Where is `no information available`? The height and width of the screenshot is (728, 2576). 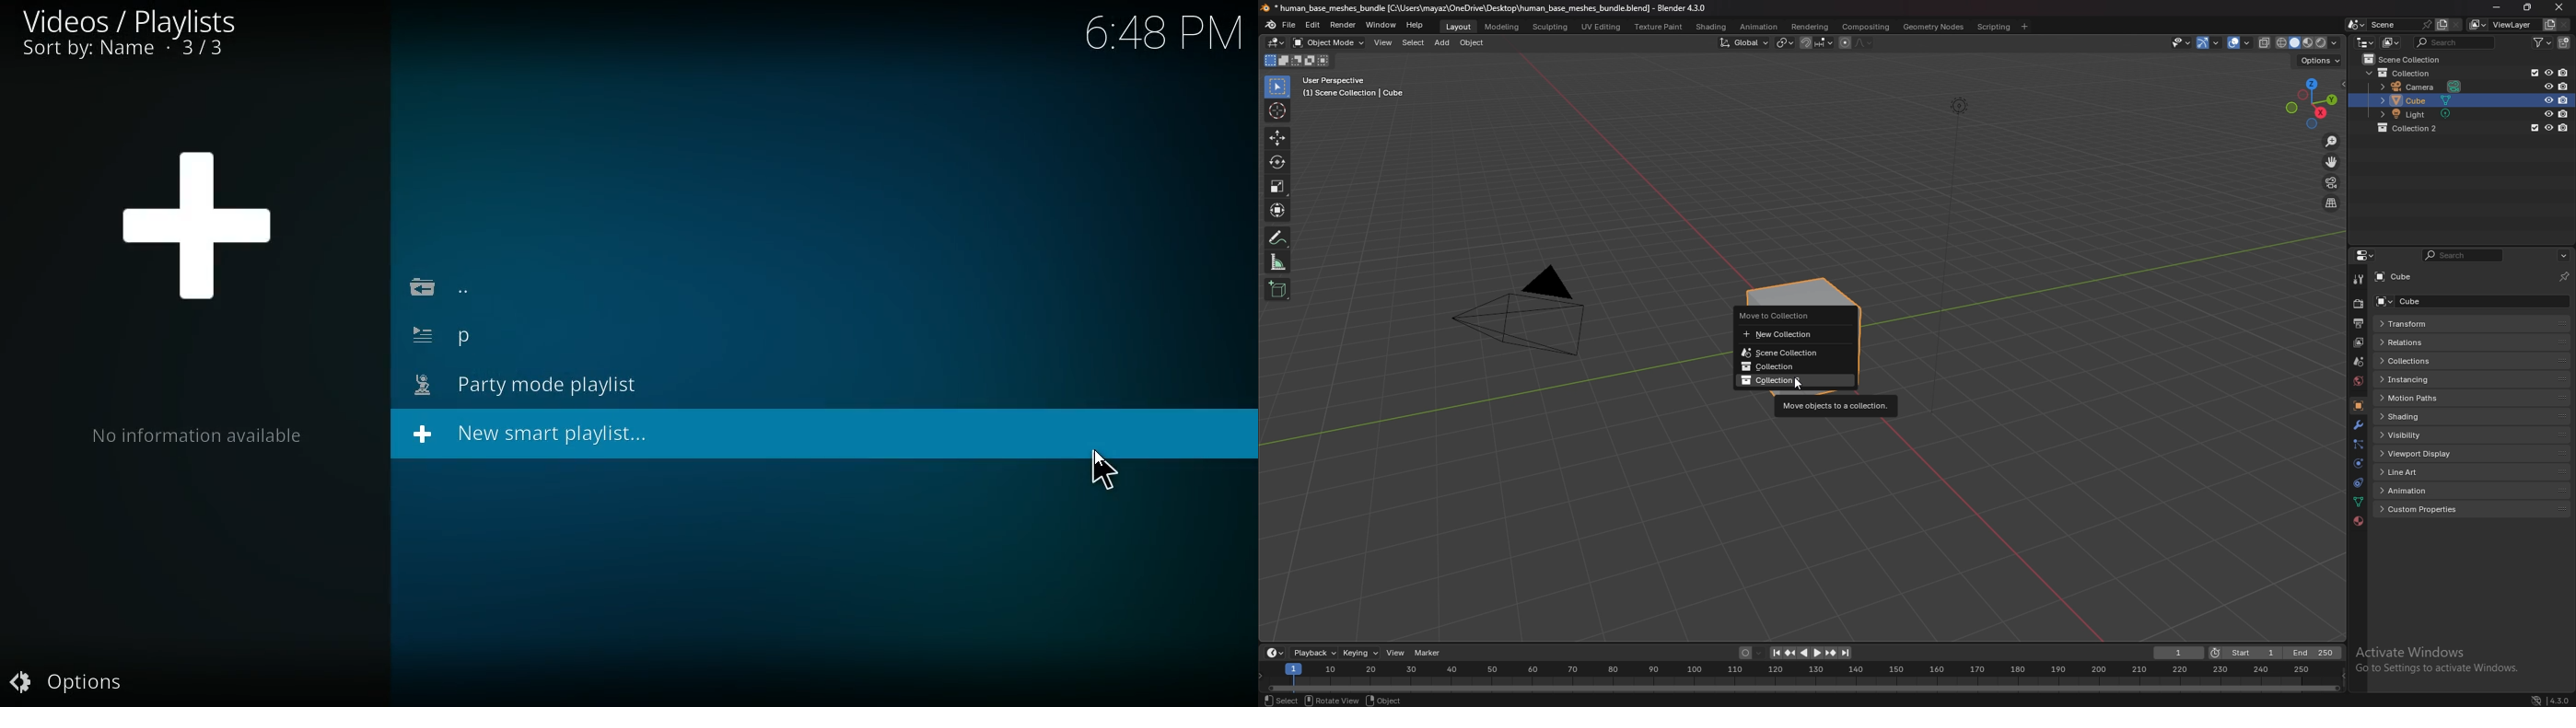 no information available is located at coordinates (196, 437).